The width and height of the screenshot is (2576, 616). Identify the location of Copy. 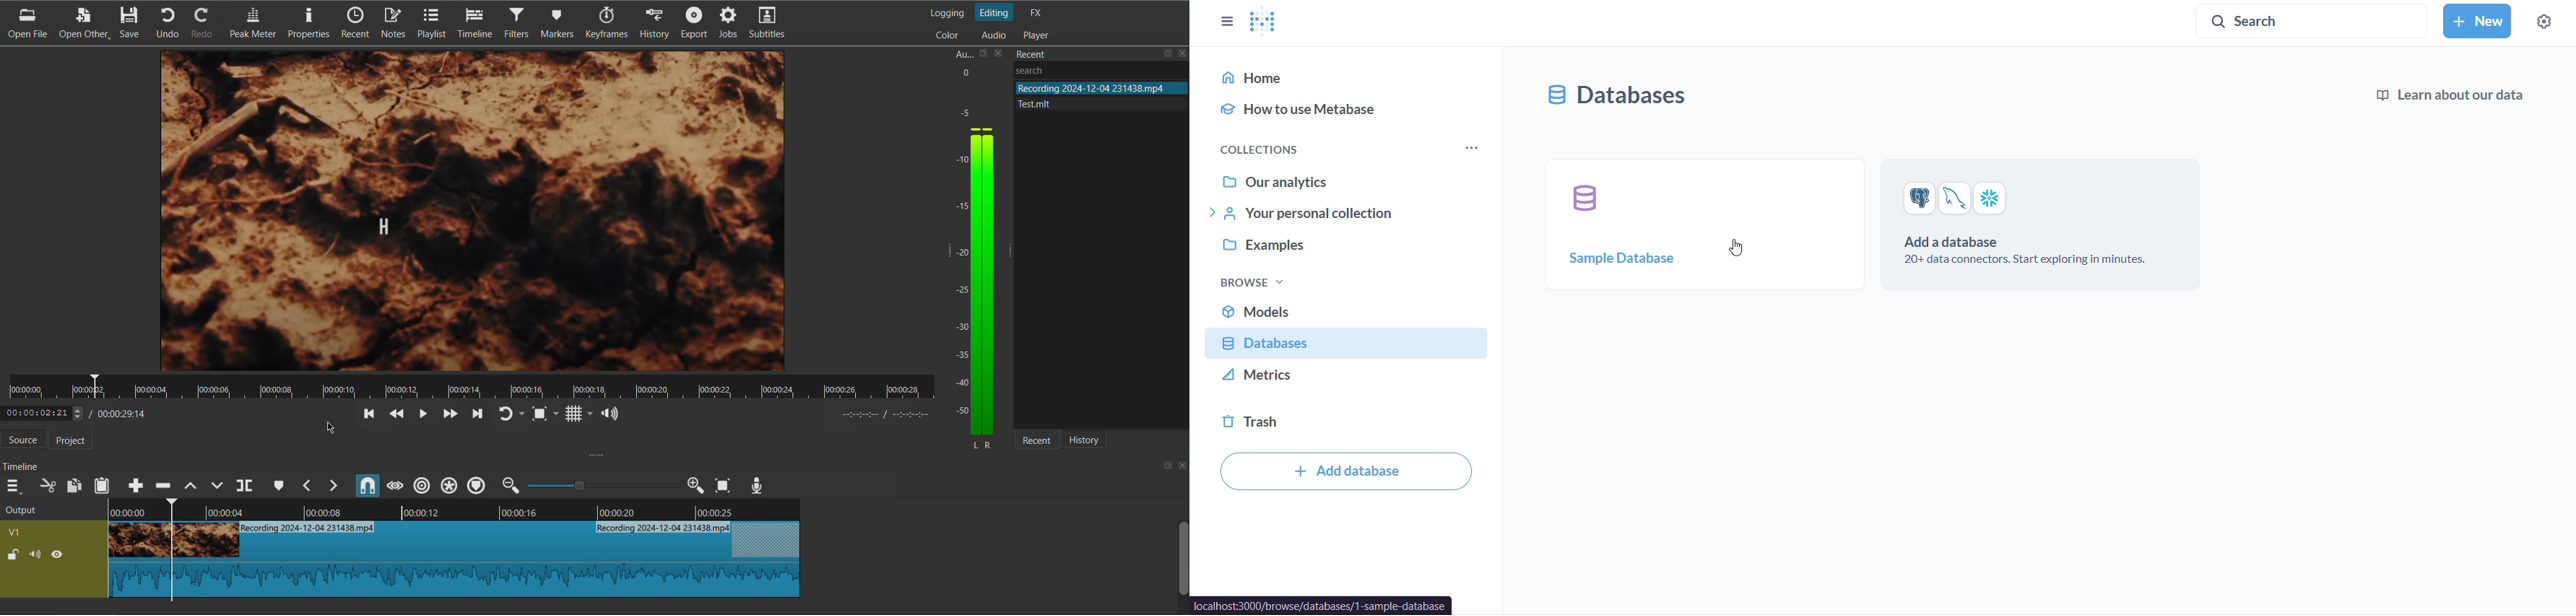
(74, 484).